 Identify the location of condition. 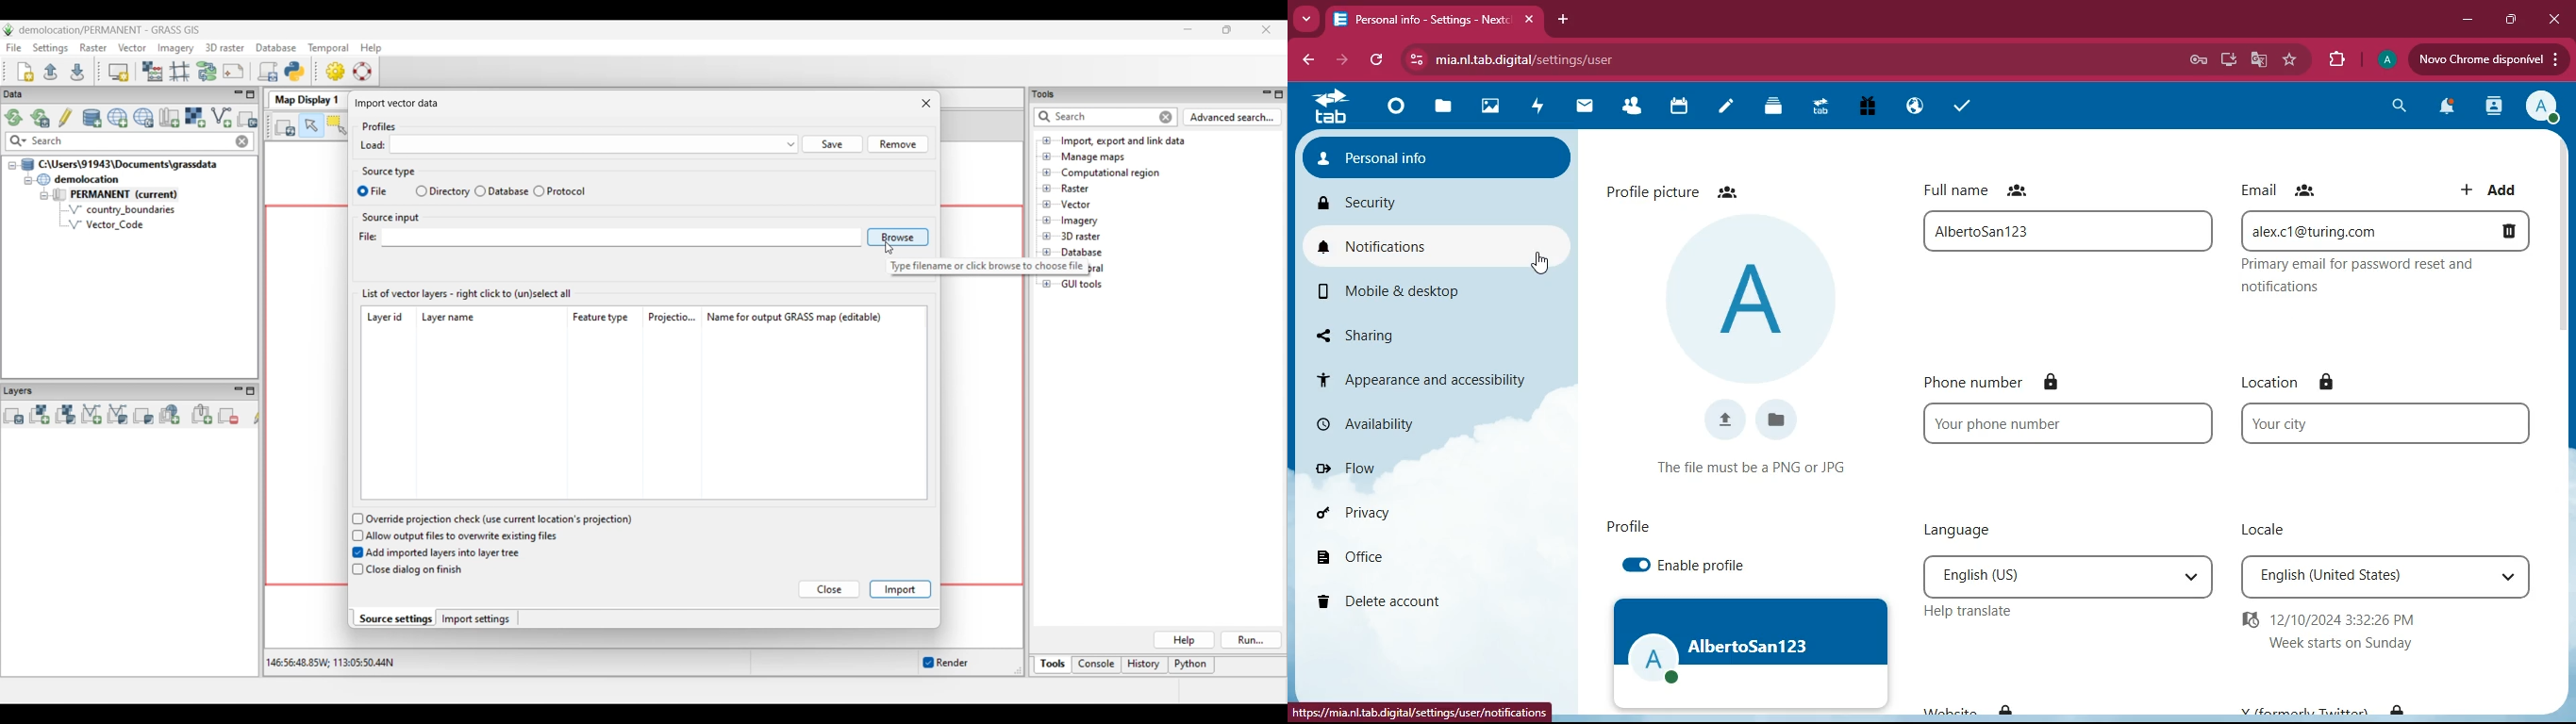
(1758, 468).